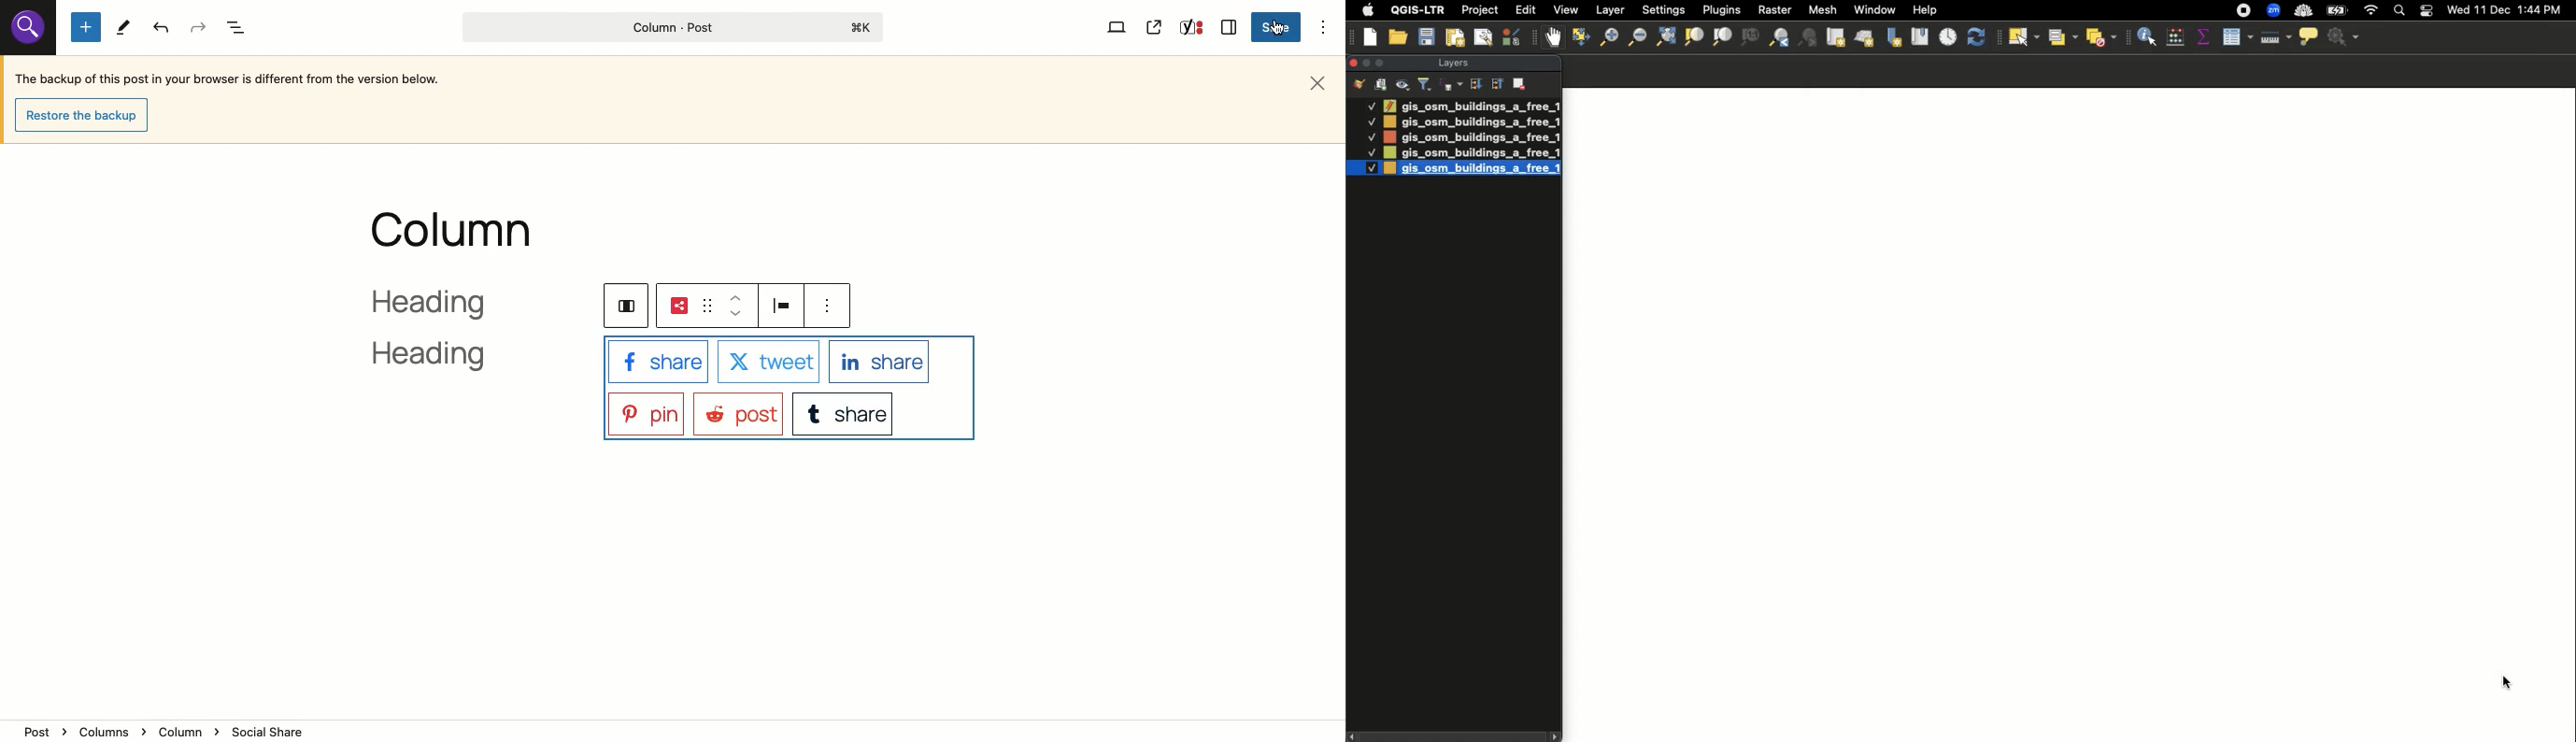 Image resolution: width=2576 pixels, height=756 pixels. I want to click on New map view, so click(1834, 38).